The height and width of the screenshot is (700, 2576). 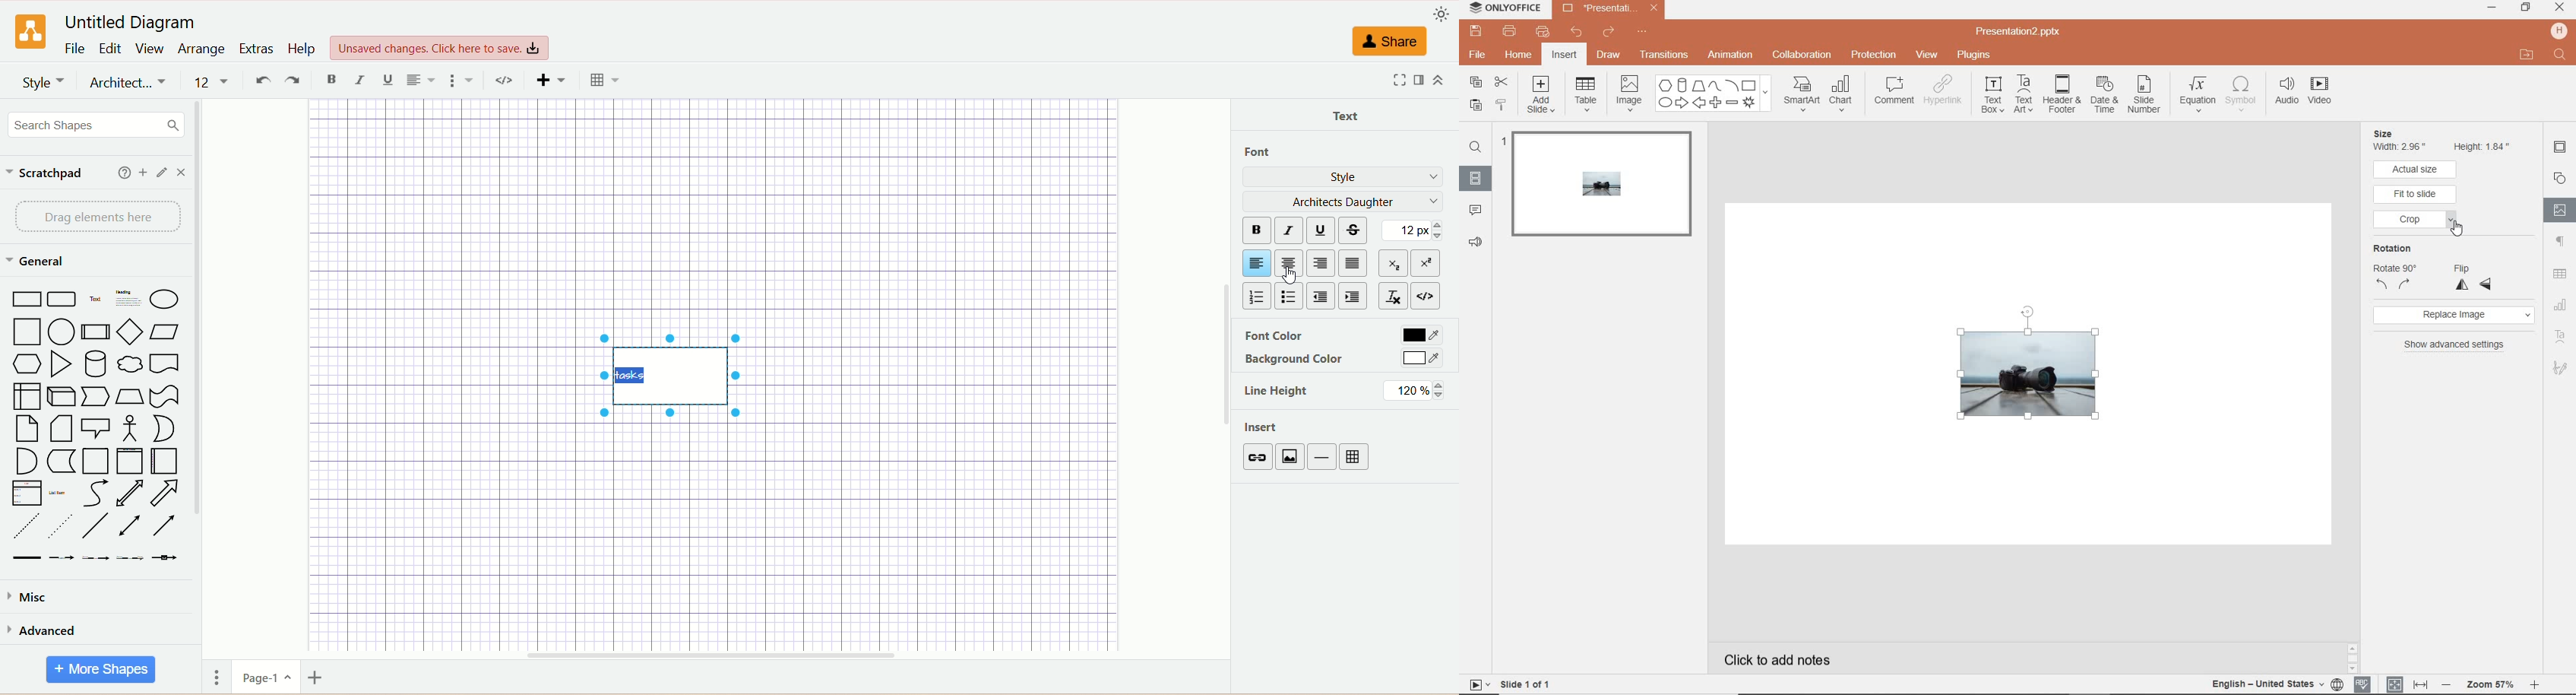 I want to click on Two-way Arrow, so click(x=130, y=493).